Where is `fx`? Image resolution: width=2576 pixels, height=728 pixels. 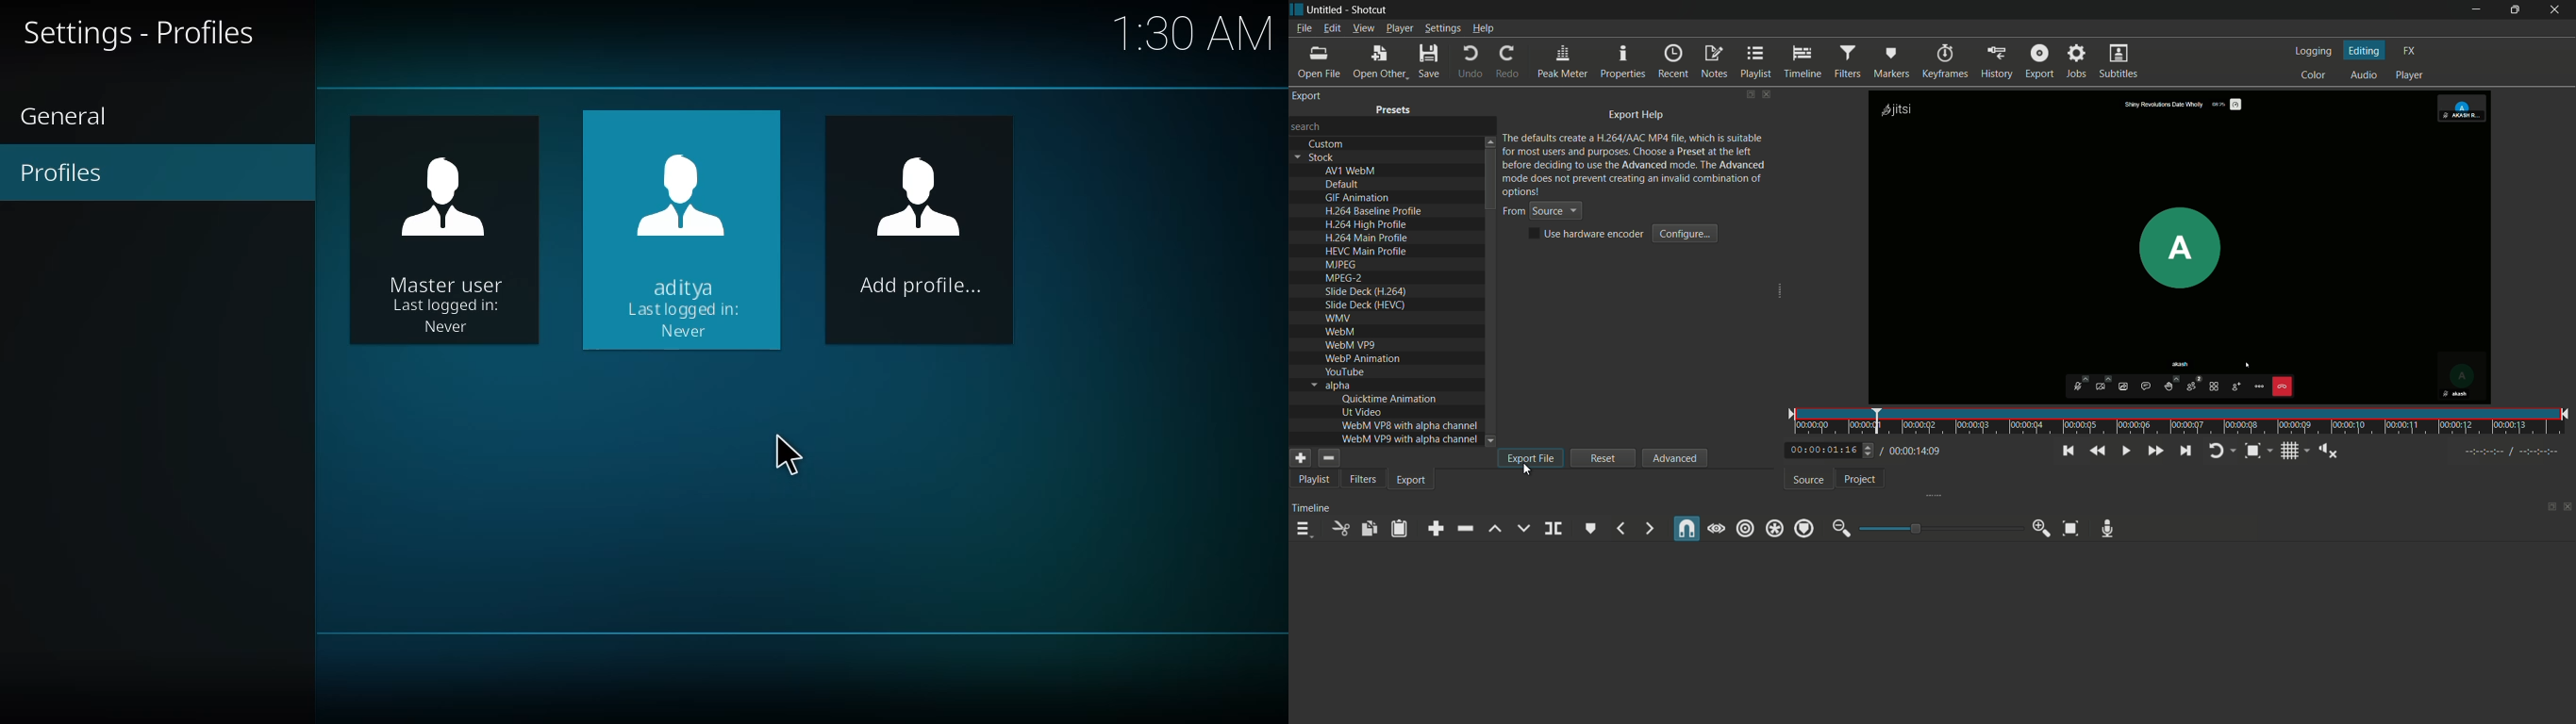
fx is located at coordinates (2410, 51).